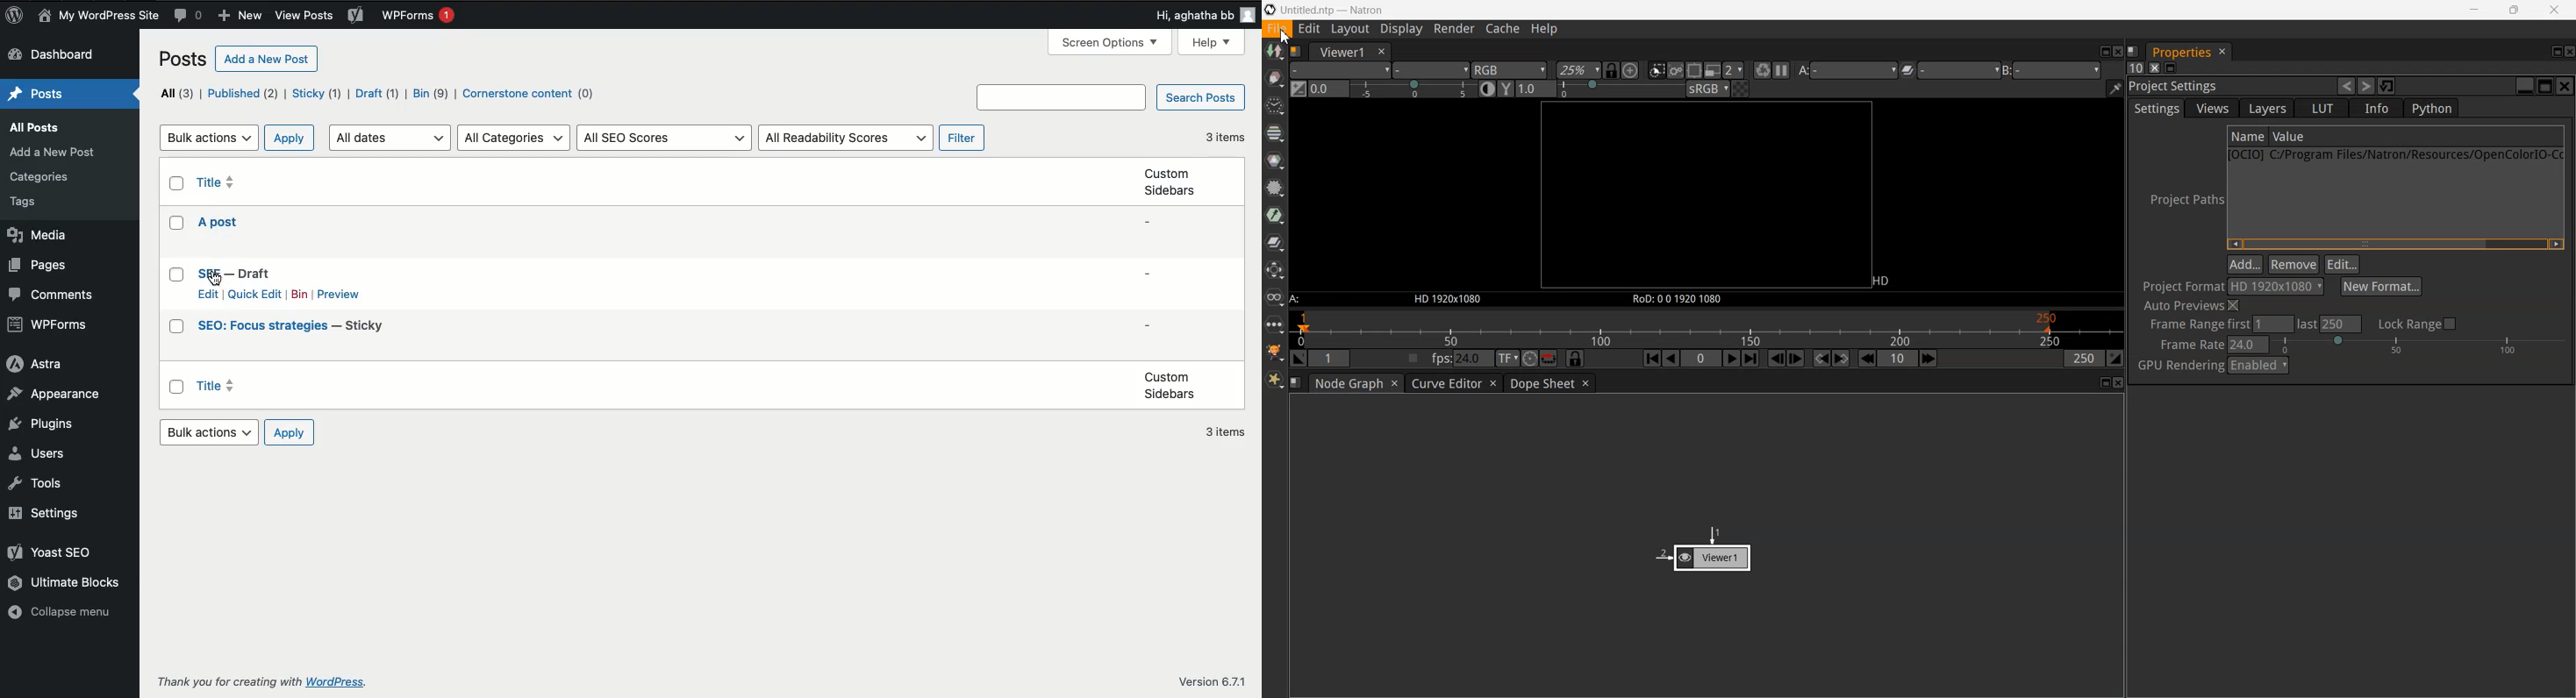  I want to click on Title, so click(218, 385).